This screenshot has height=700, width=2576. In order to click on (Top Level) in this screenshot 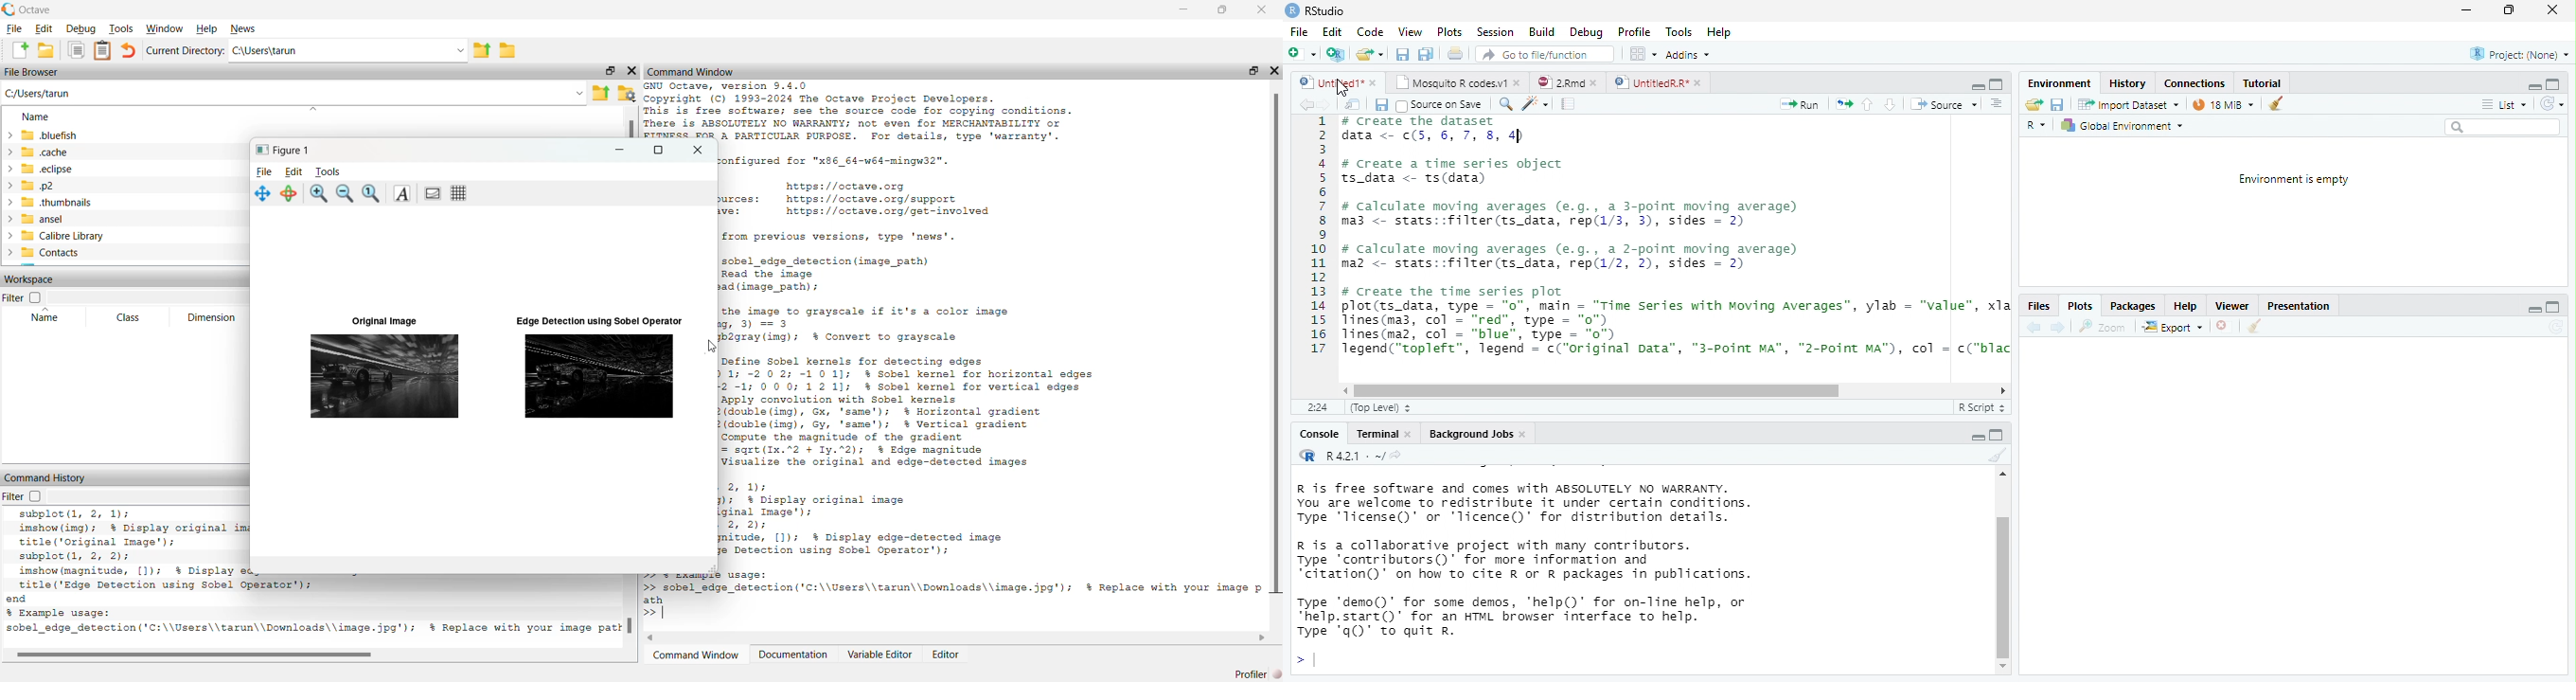, I will do `click(1376, 408)`.